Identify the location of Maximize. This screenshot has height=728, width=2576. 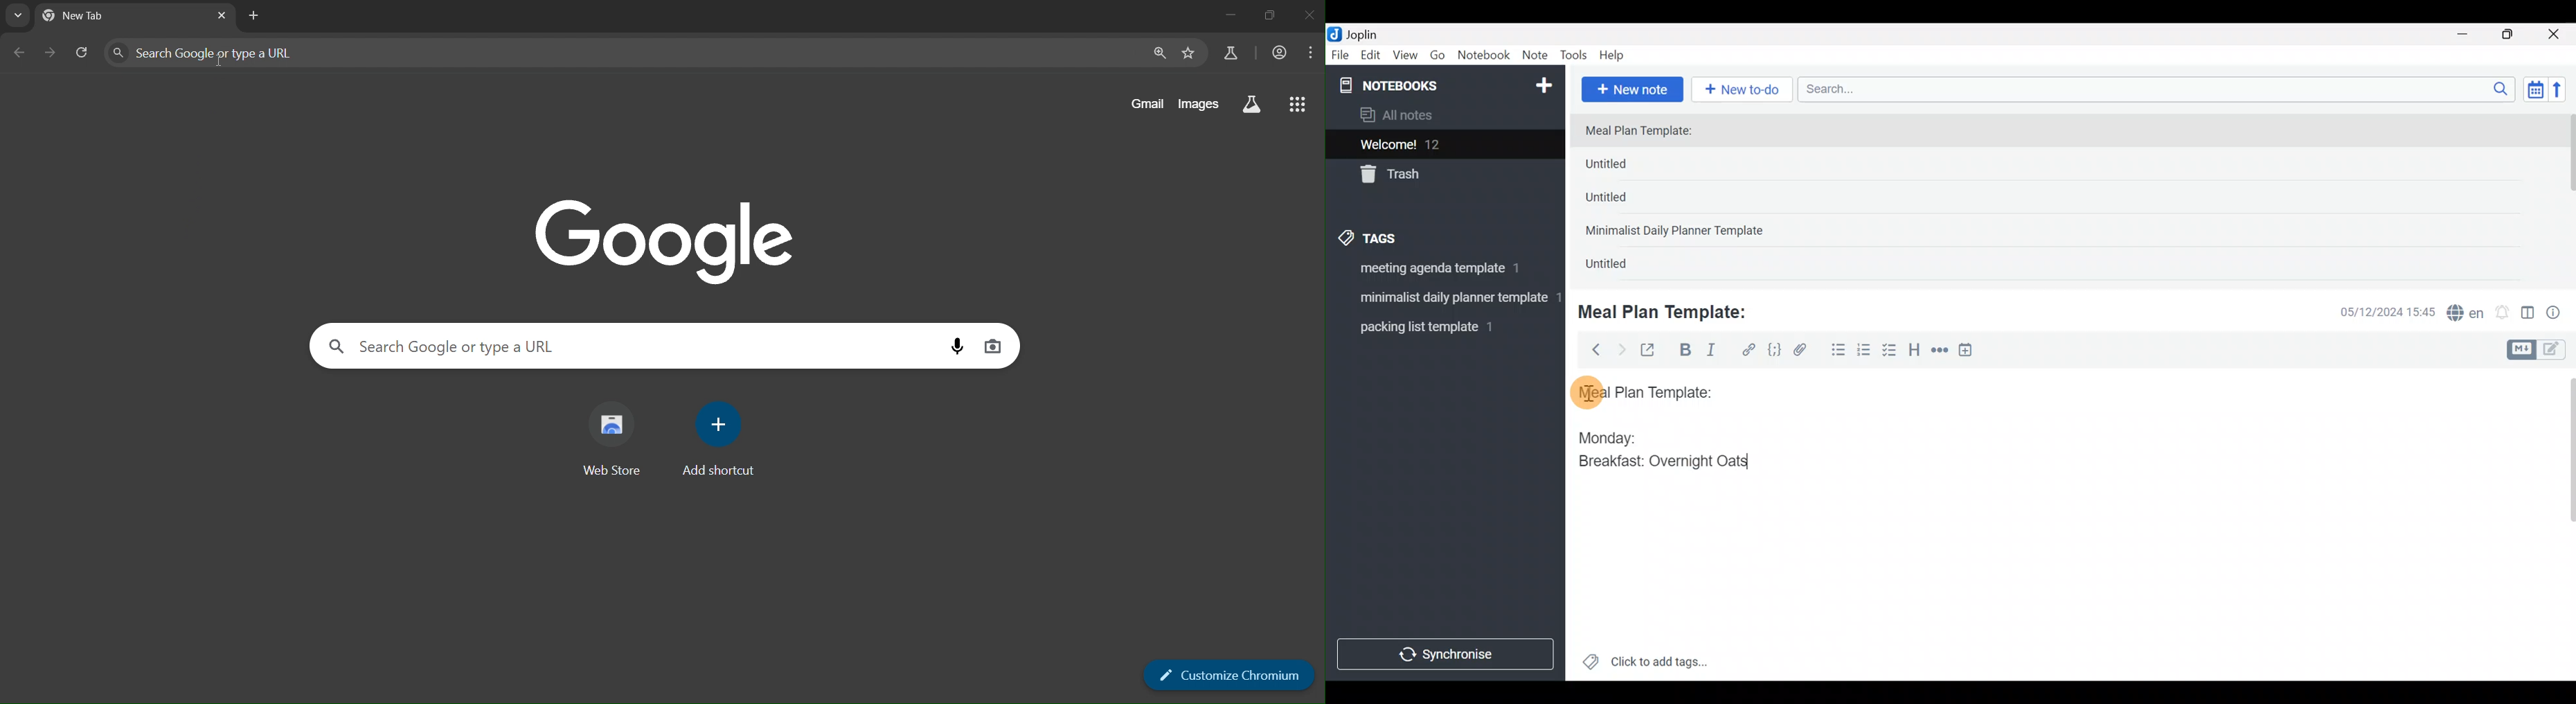
(2516, 35).